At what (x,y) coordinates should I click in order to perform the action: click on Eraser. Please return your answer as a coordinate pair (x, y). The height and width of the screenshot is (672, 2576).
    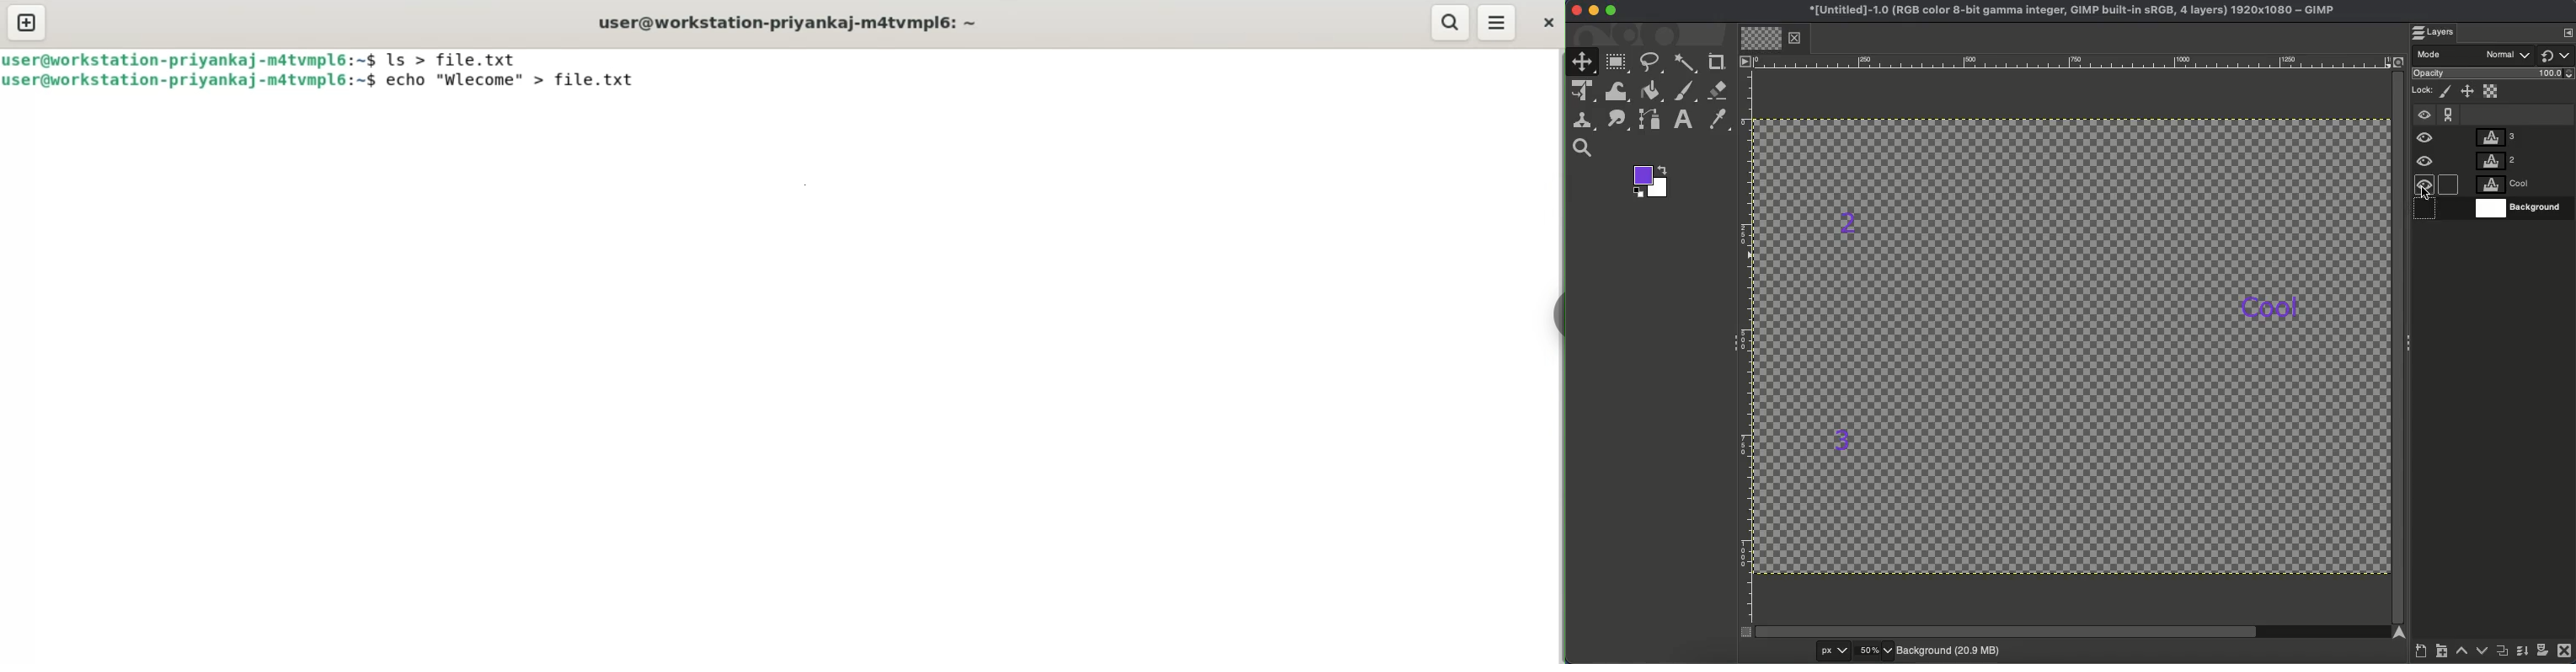
    Looking at the image, I should click on (1718, 90).